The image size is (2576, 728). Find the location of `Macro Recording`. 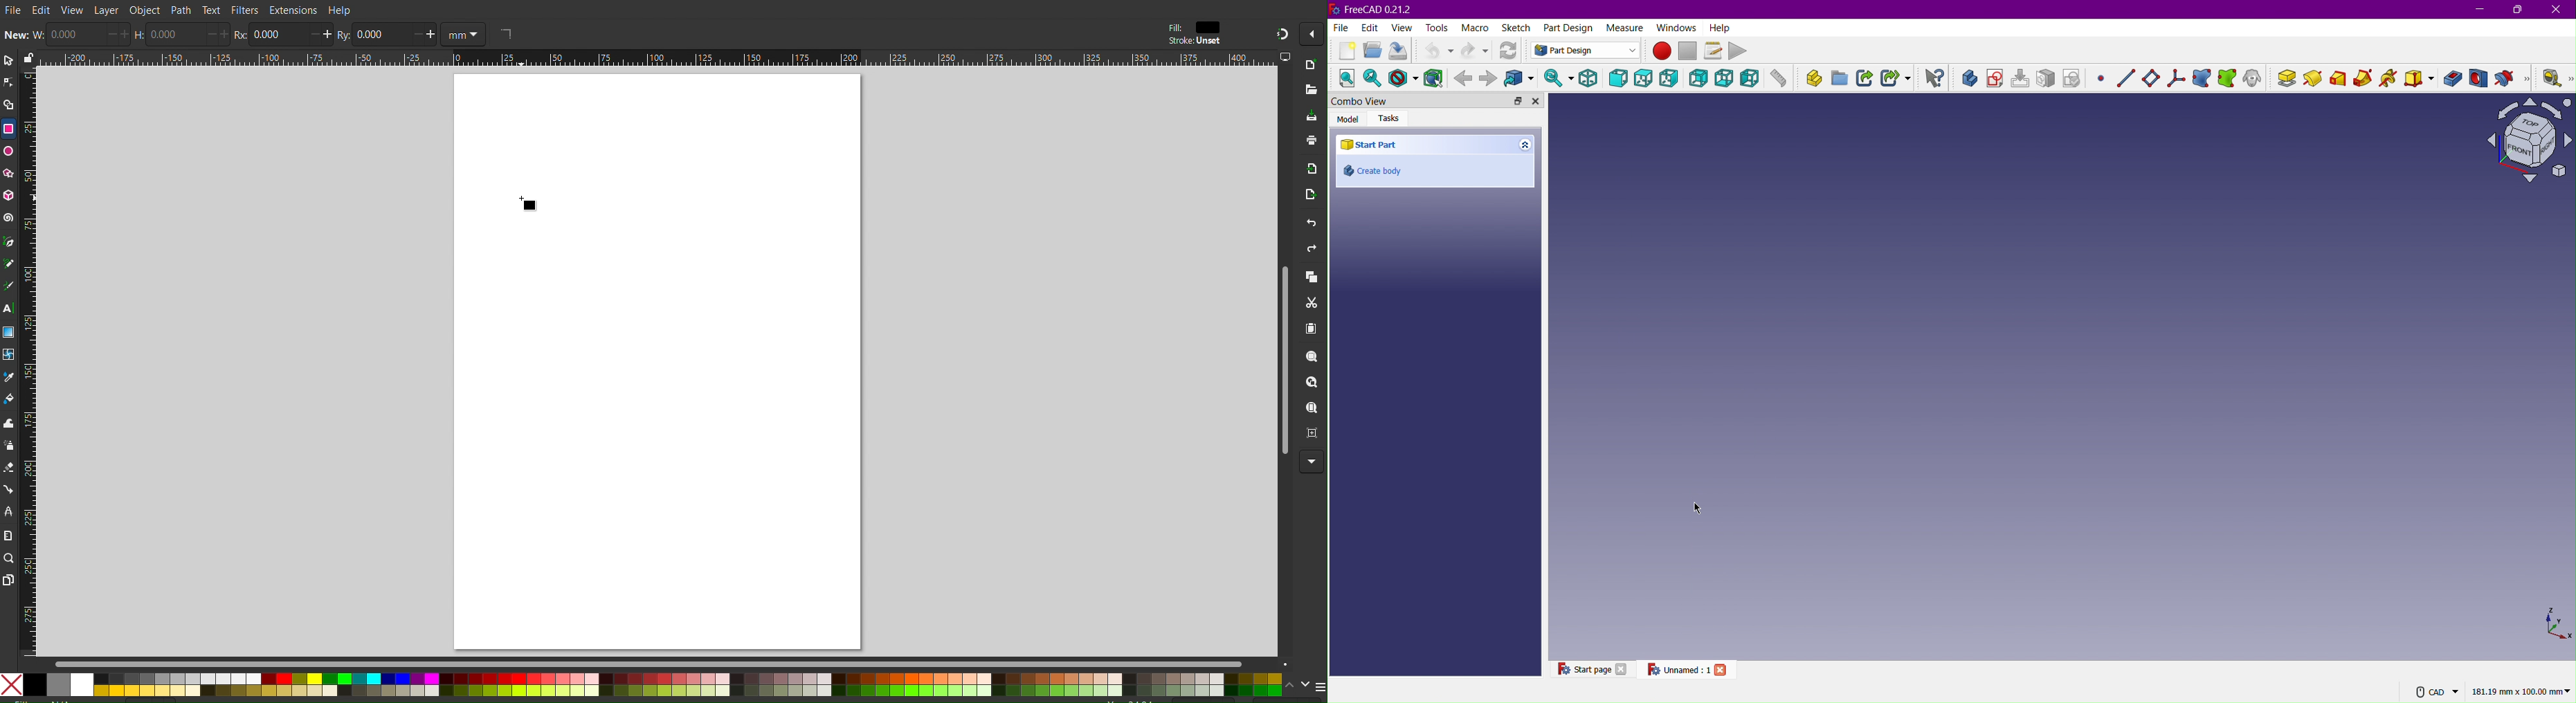

Macro Recording is located at coordinates (1660, 51).